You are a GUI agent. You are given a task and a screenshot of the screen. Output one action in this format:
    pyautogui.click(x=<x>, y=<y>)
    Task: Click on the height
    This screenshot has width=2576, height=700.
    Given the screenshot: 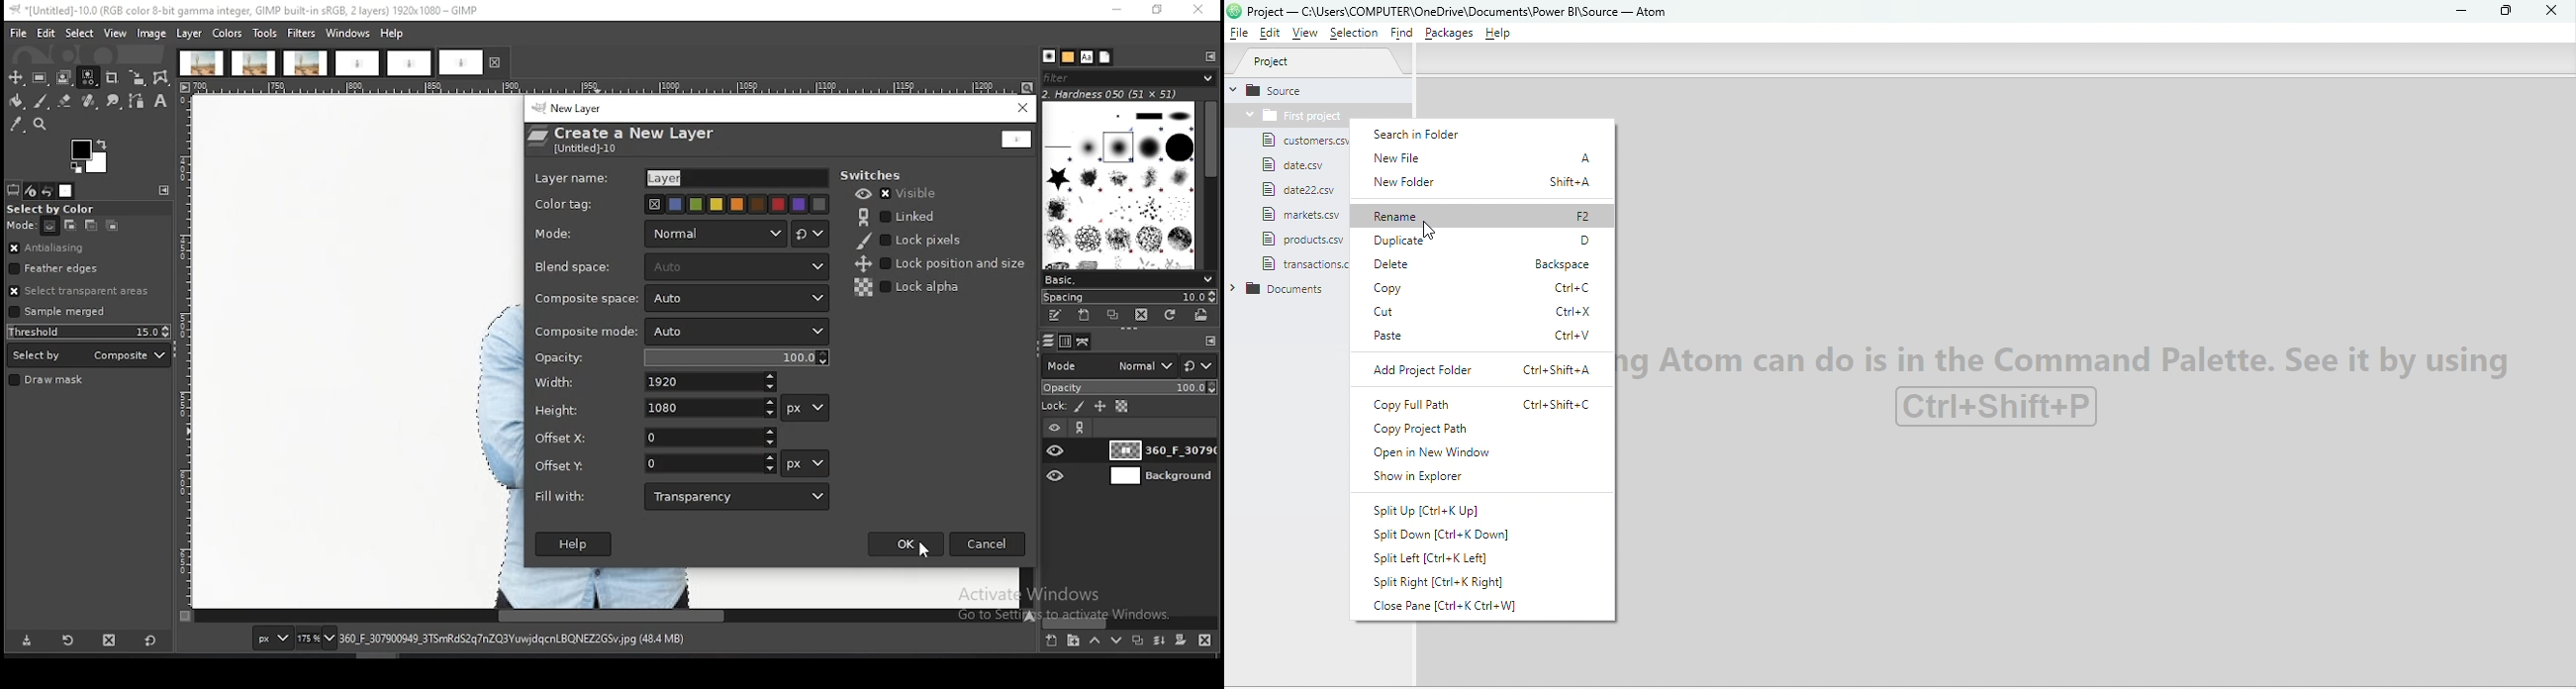 What is the action you would take?
    pyautogui.click(x=559, y=411)
    